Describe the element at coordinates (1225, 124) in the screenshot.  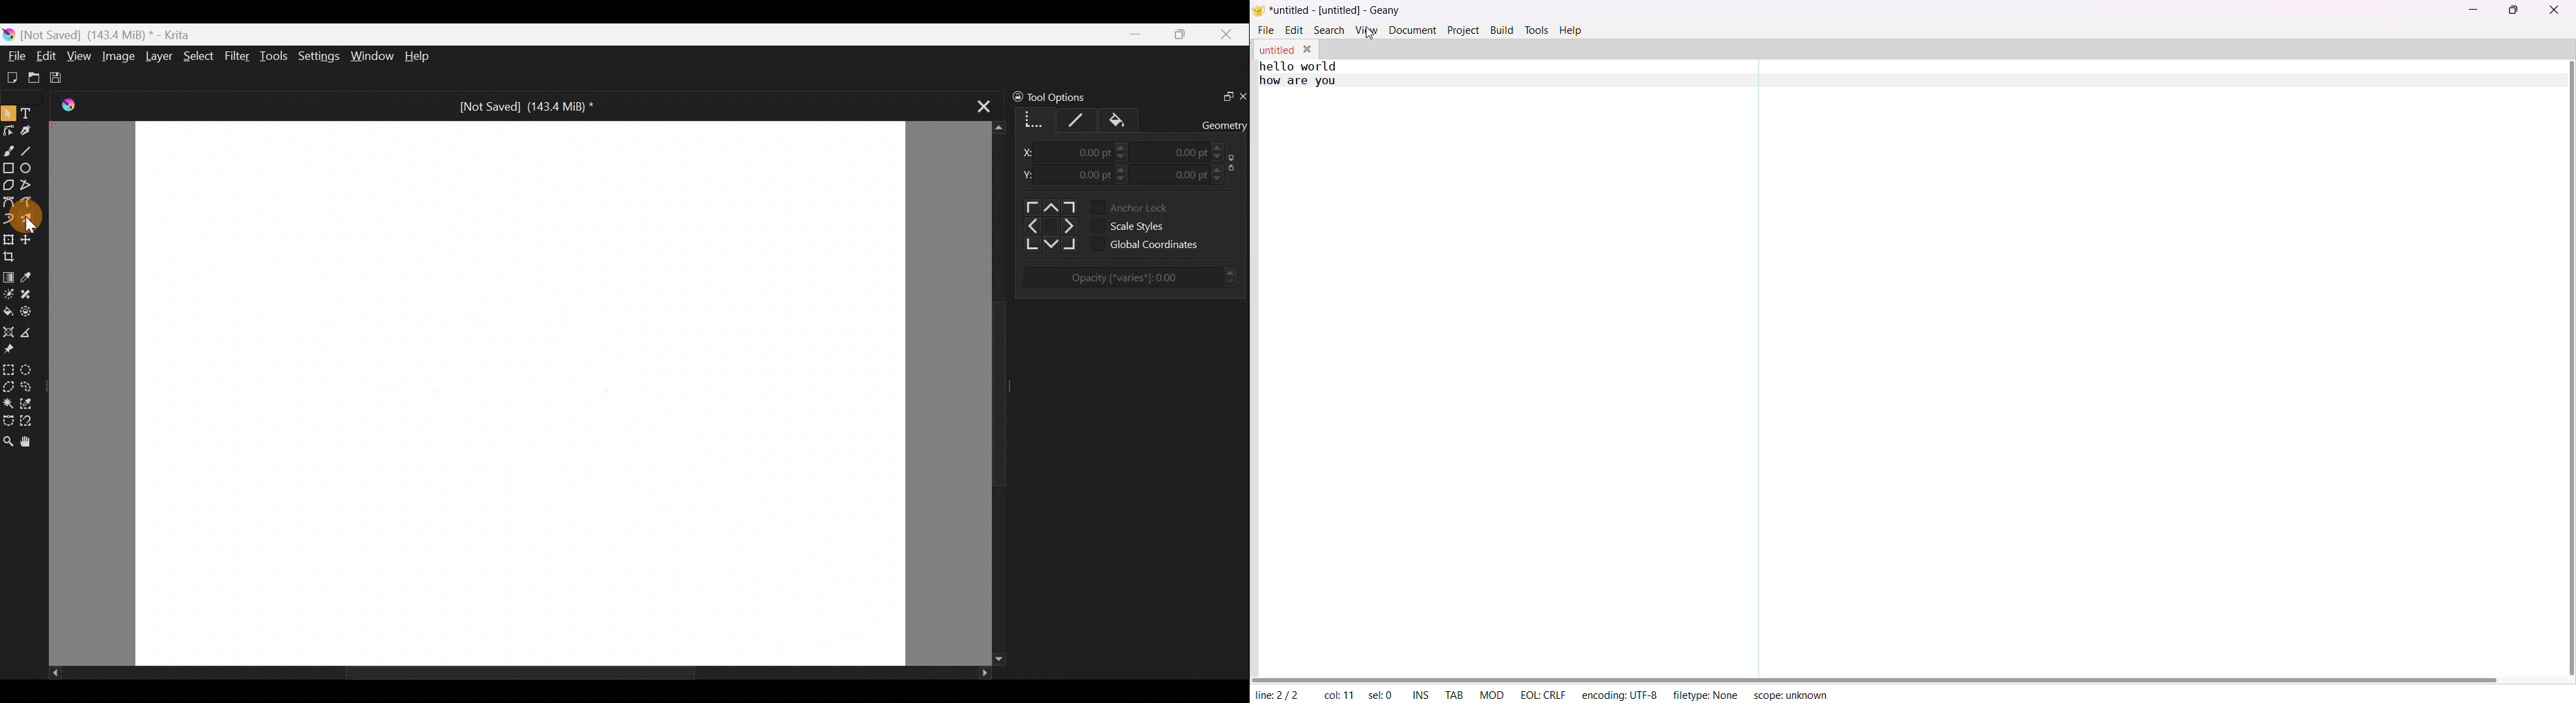
I see `Geometry` at that location.